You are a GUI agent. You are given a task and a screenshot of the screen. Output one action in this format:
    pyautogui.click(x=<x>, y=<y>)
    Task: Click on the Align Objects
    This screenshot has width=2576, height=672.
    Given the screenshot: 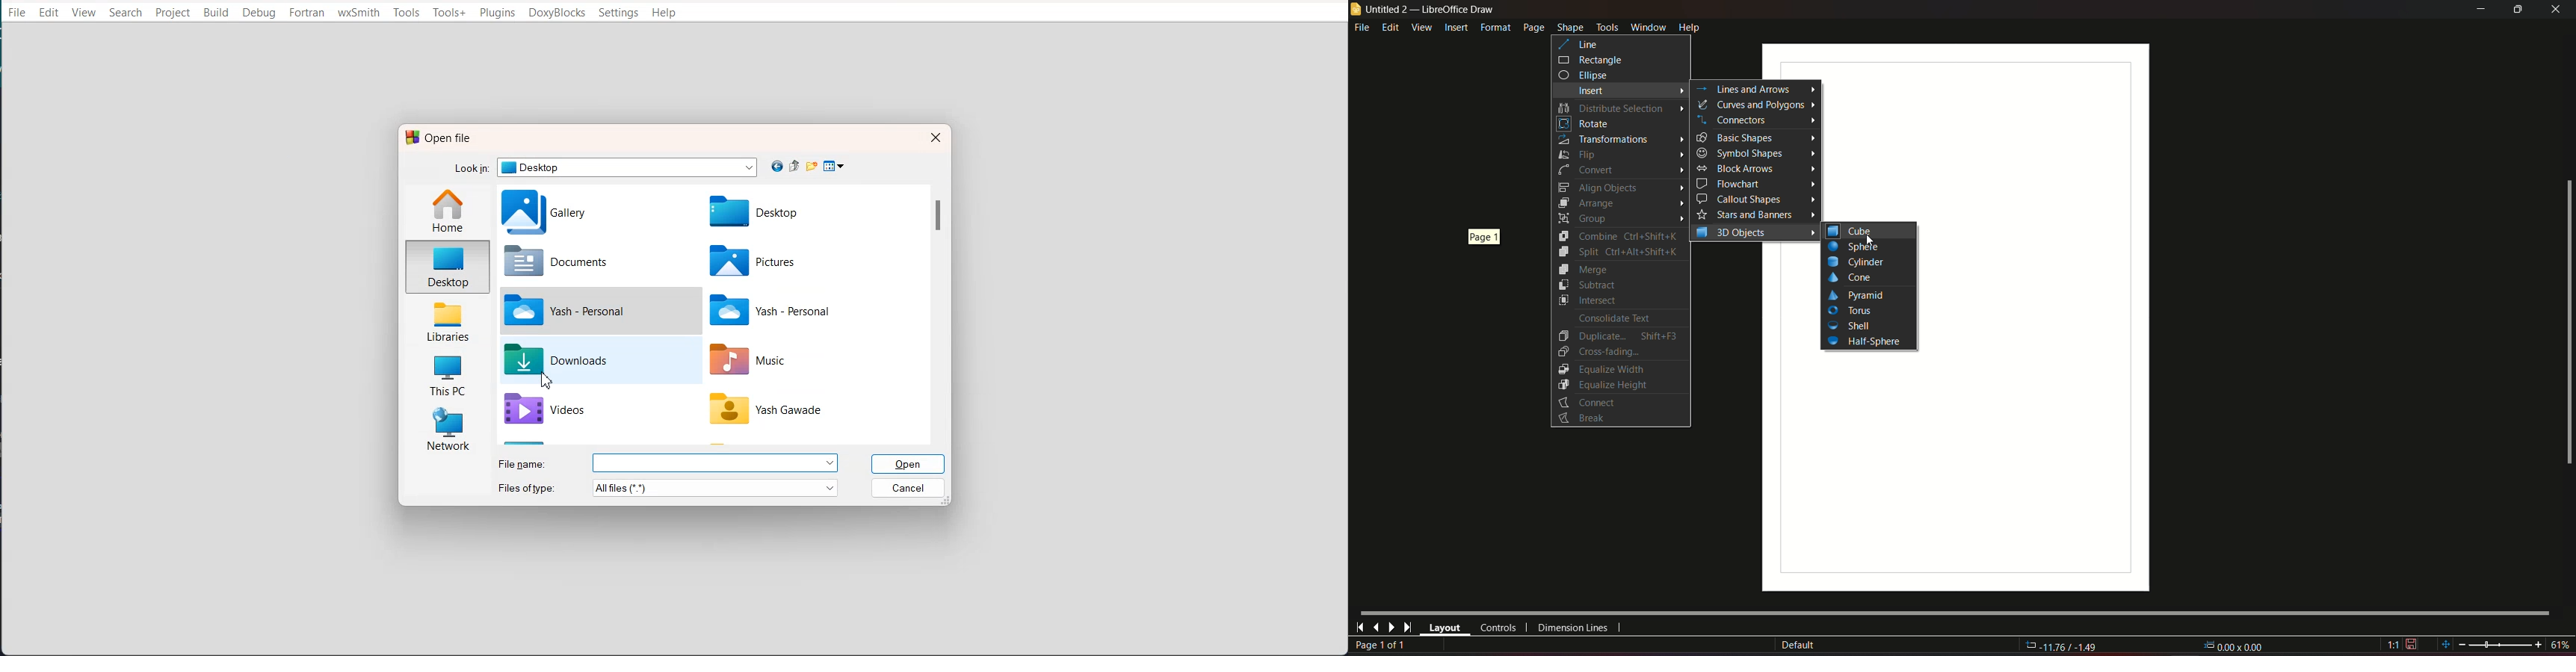 What is the action you would take?
    pyautogui.click(x=1597, y=187)
    